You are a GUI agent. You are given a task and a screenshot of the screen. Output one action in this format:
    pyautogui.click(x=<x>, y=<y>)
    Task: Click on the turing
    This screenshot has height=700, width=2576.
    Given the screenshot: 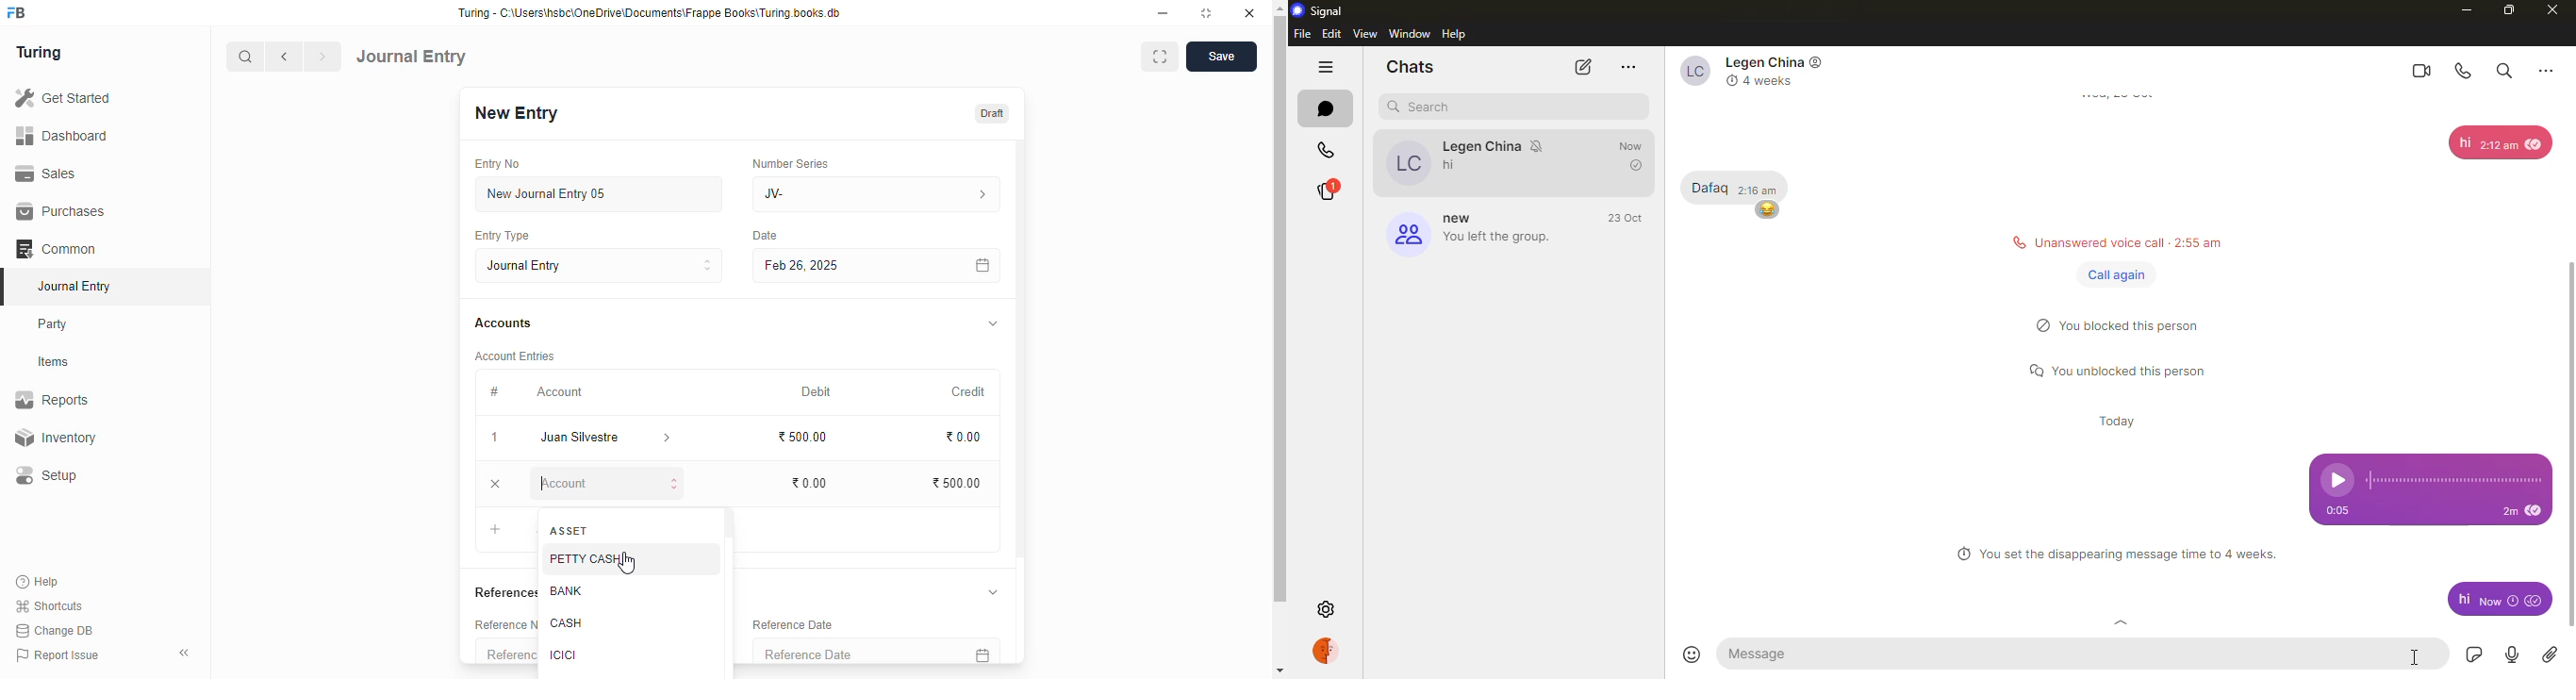 What is the action you would take?
    pyautogui.click(x=40, y=54)
    